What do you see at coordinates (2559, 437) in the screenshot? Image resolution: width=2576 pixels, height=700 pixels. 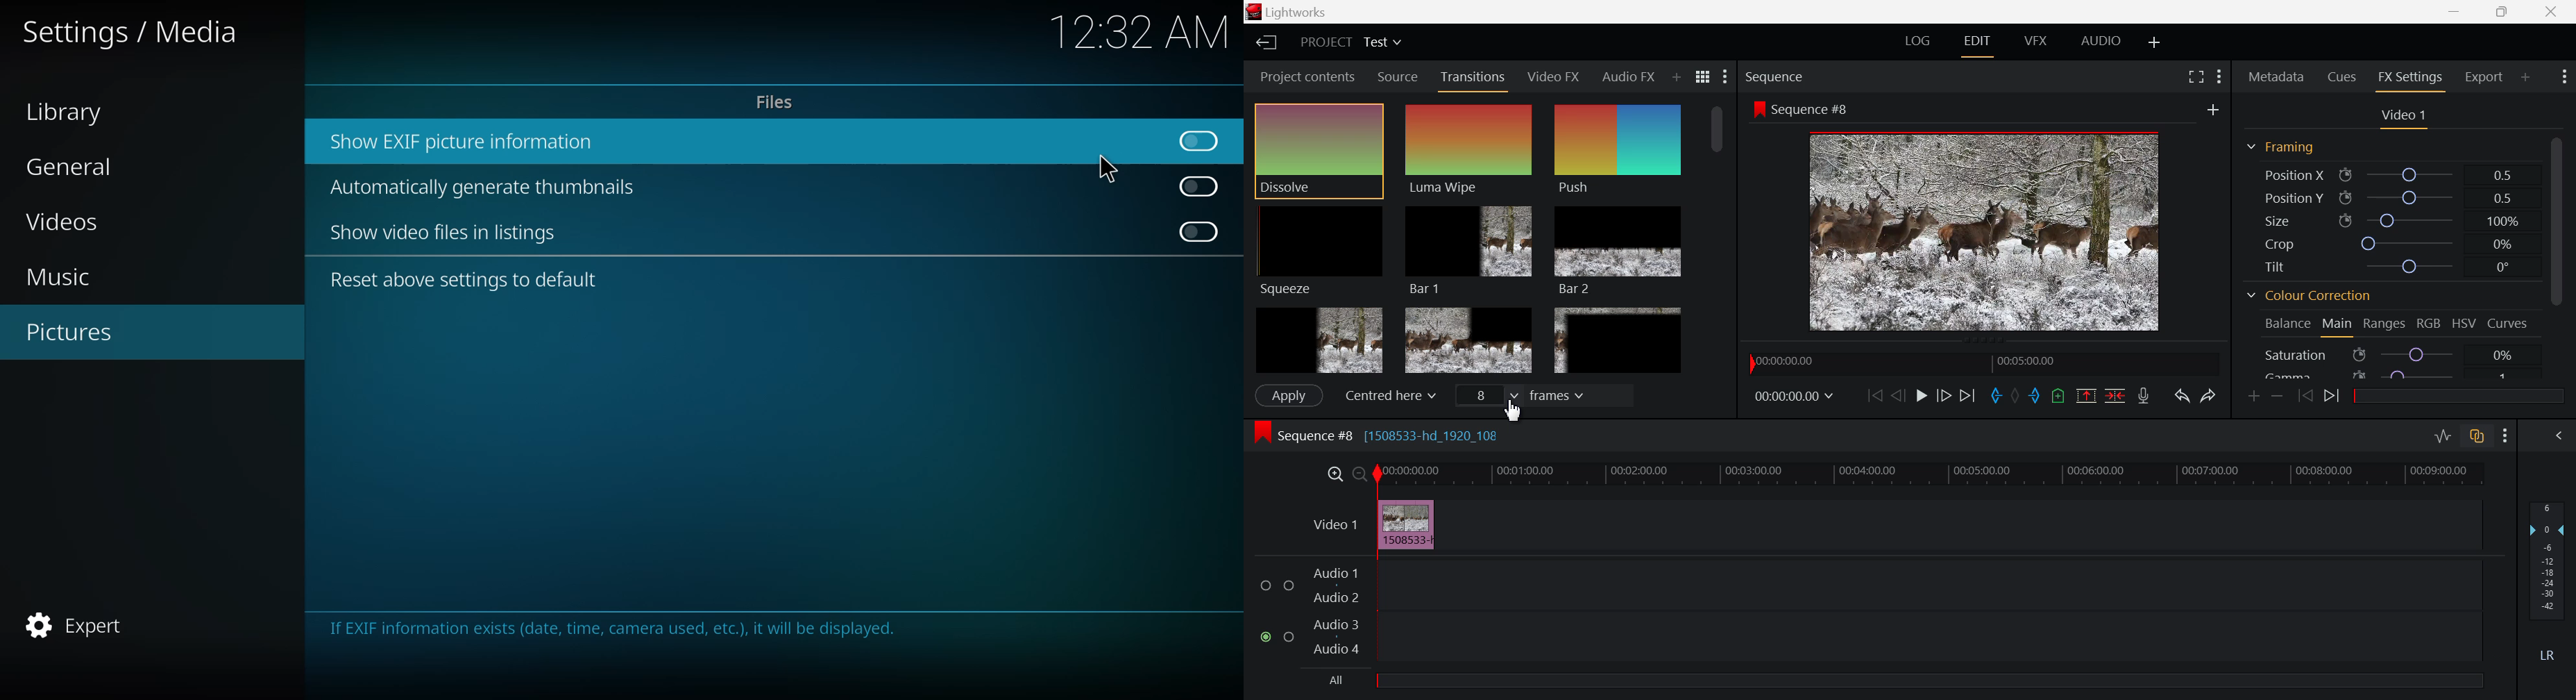 I see `Show Audio Mix` at bounding box center [2559, 437].